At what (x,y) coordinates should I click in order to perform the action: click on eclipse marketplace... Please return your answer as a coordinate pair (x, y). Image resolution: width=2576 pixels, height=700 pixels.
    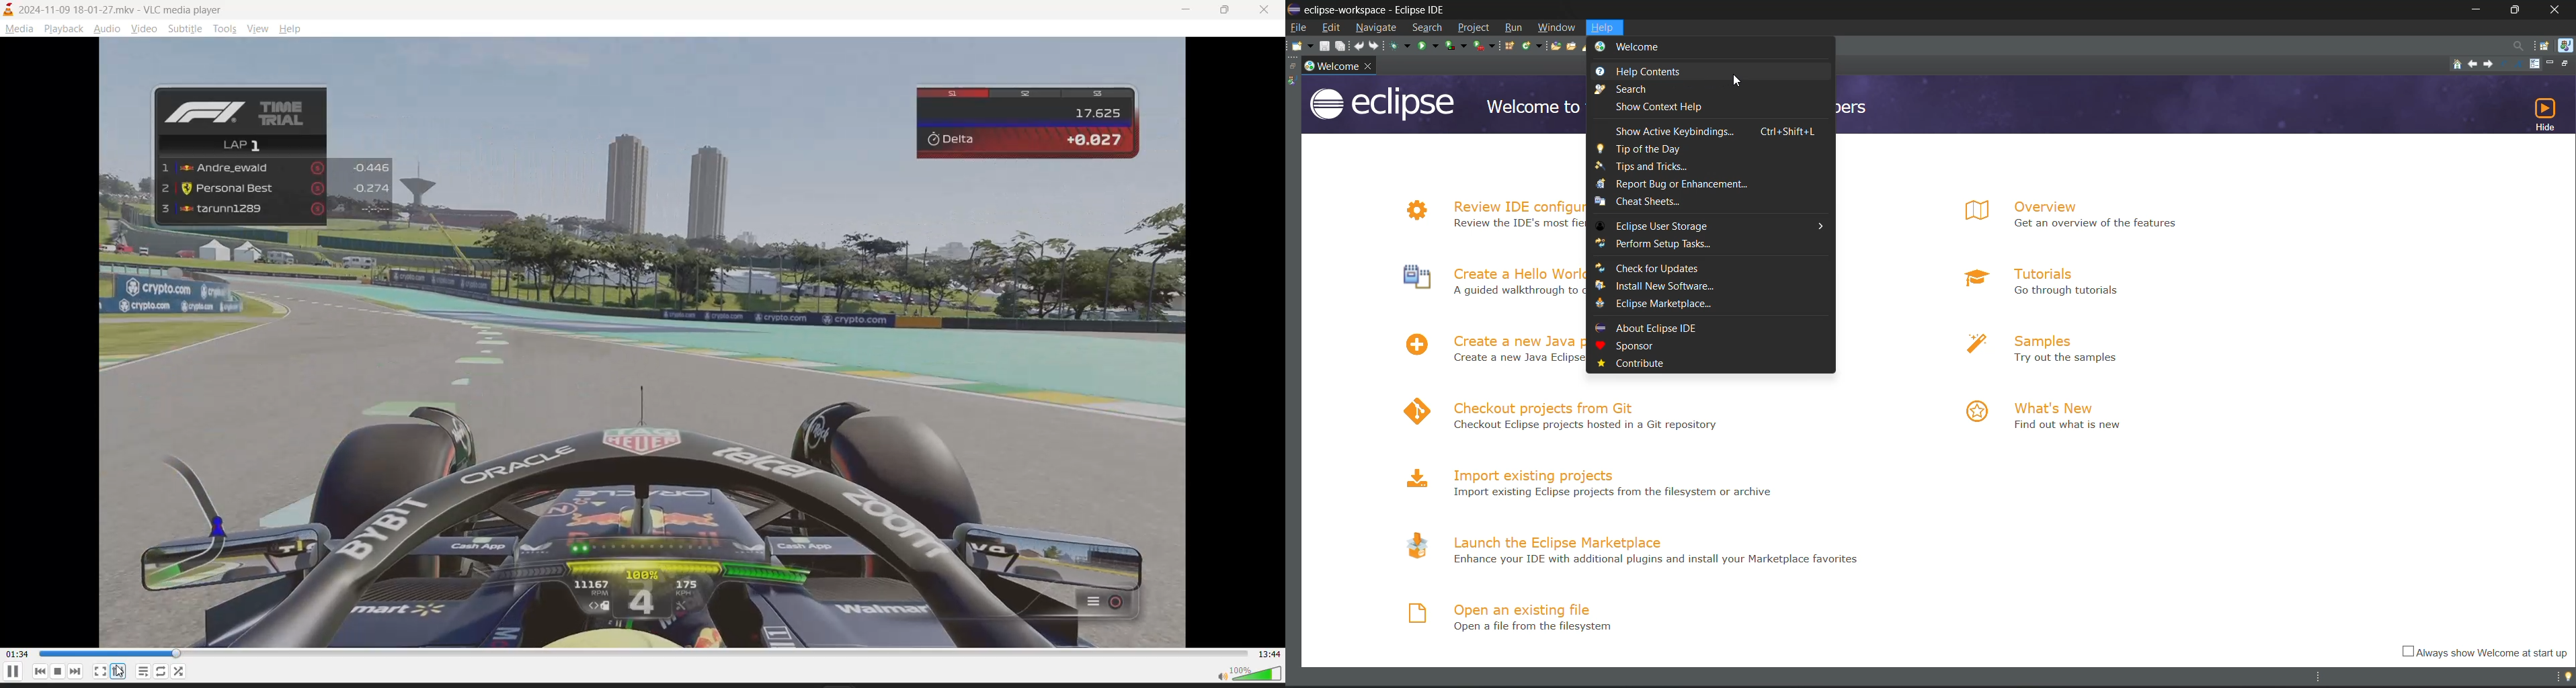
    Looking at the image, I should click on (1667, 304).